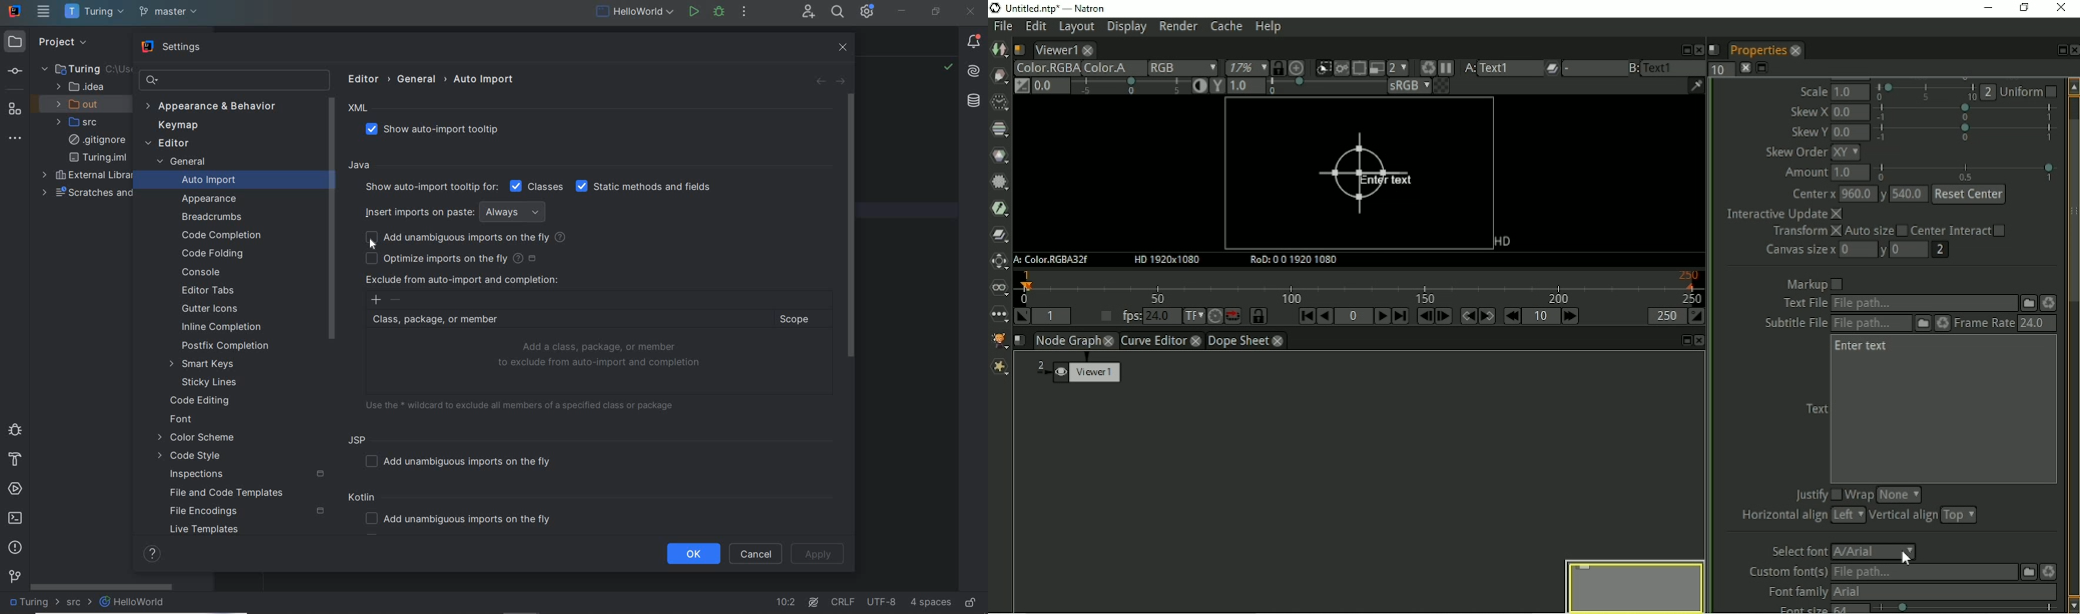 The height and width of the screenshot is (616, 2100). What do you see at coordinates (1814, 91) in the screenshot?
I see `Scale` at bounding box center [1814, 91].